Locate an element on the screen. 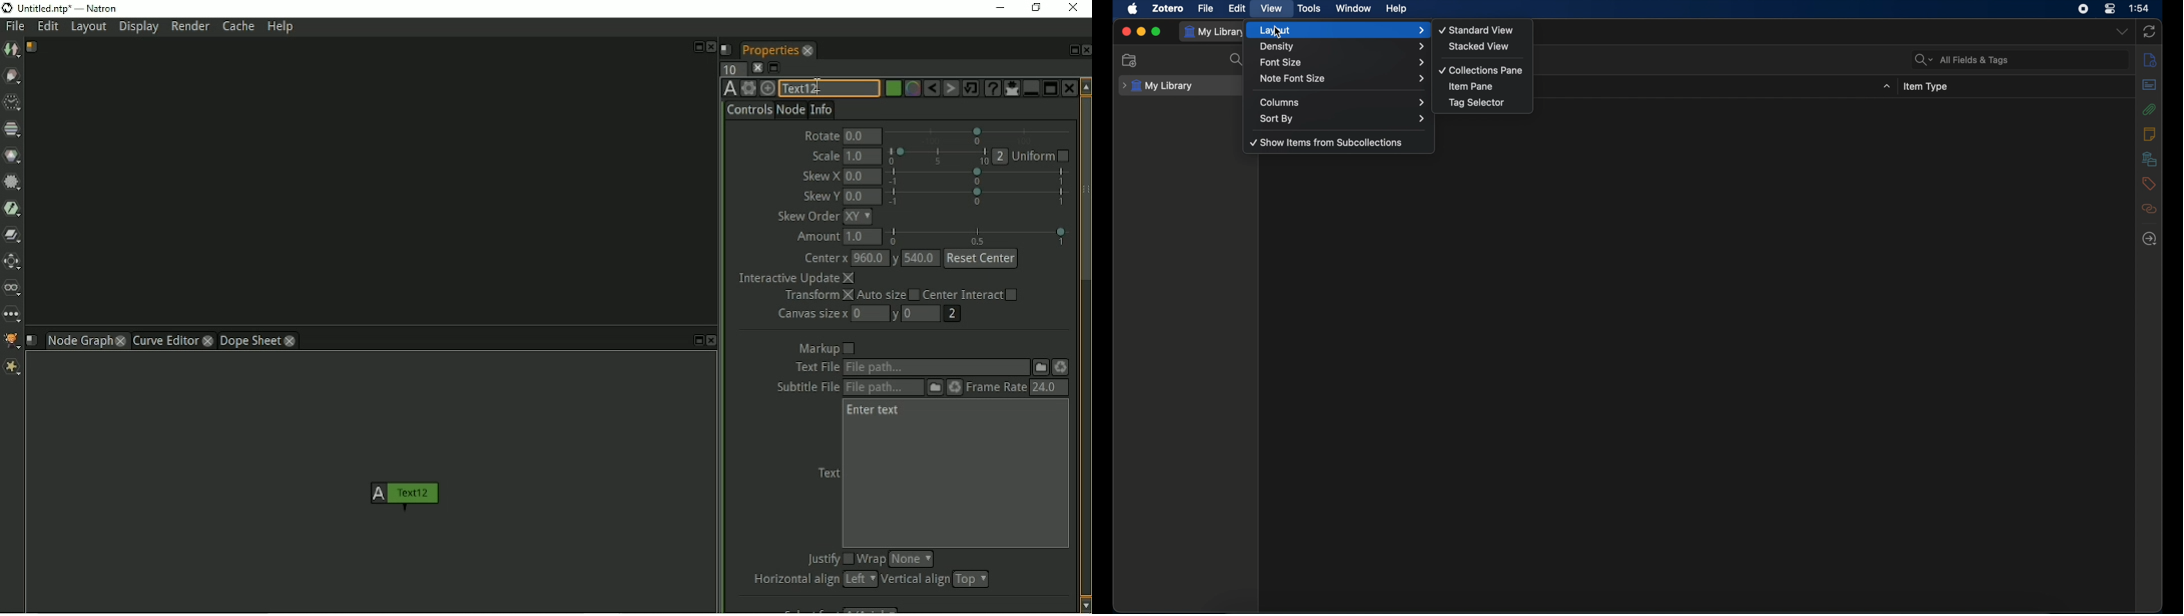 The width and height of the screenshot is (2184, 616). tag selector is located at coordinates (1477, 103).